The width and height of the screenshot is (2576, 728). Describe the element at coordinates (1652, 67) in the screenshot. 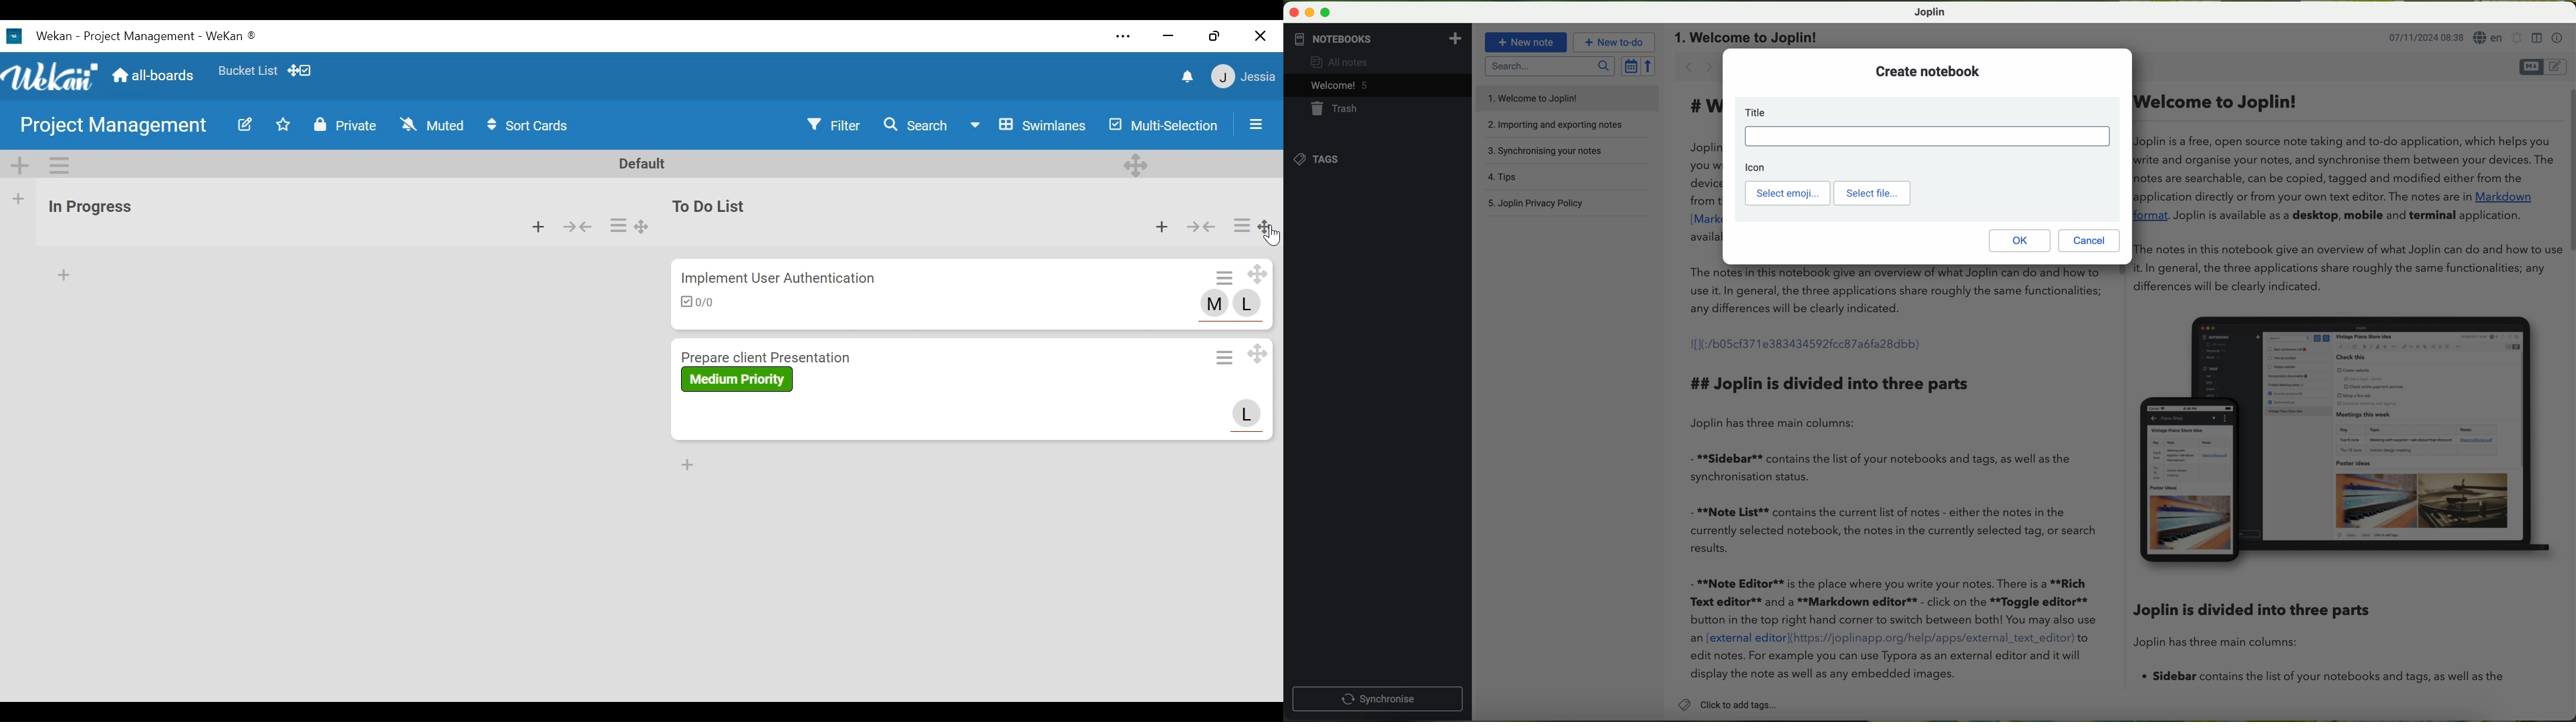

I see `` at that location.